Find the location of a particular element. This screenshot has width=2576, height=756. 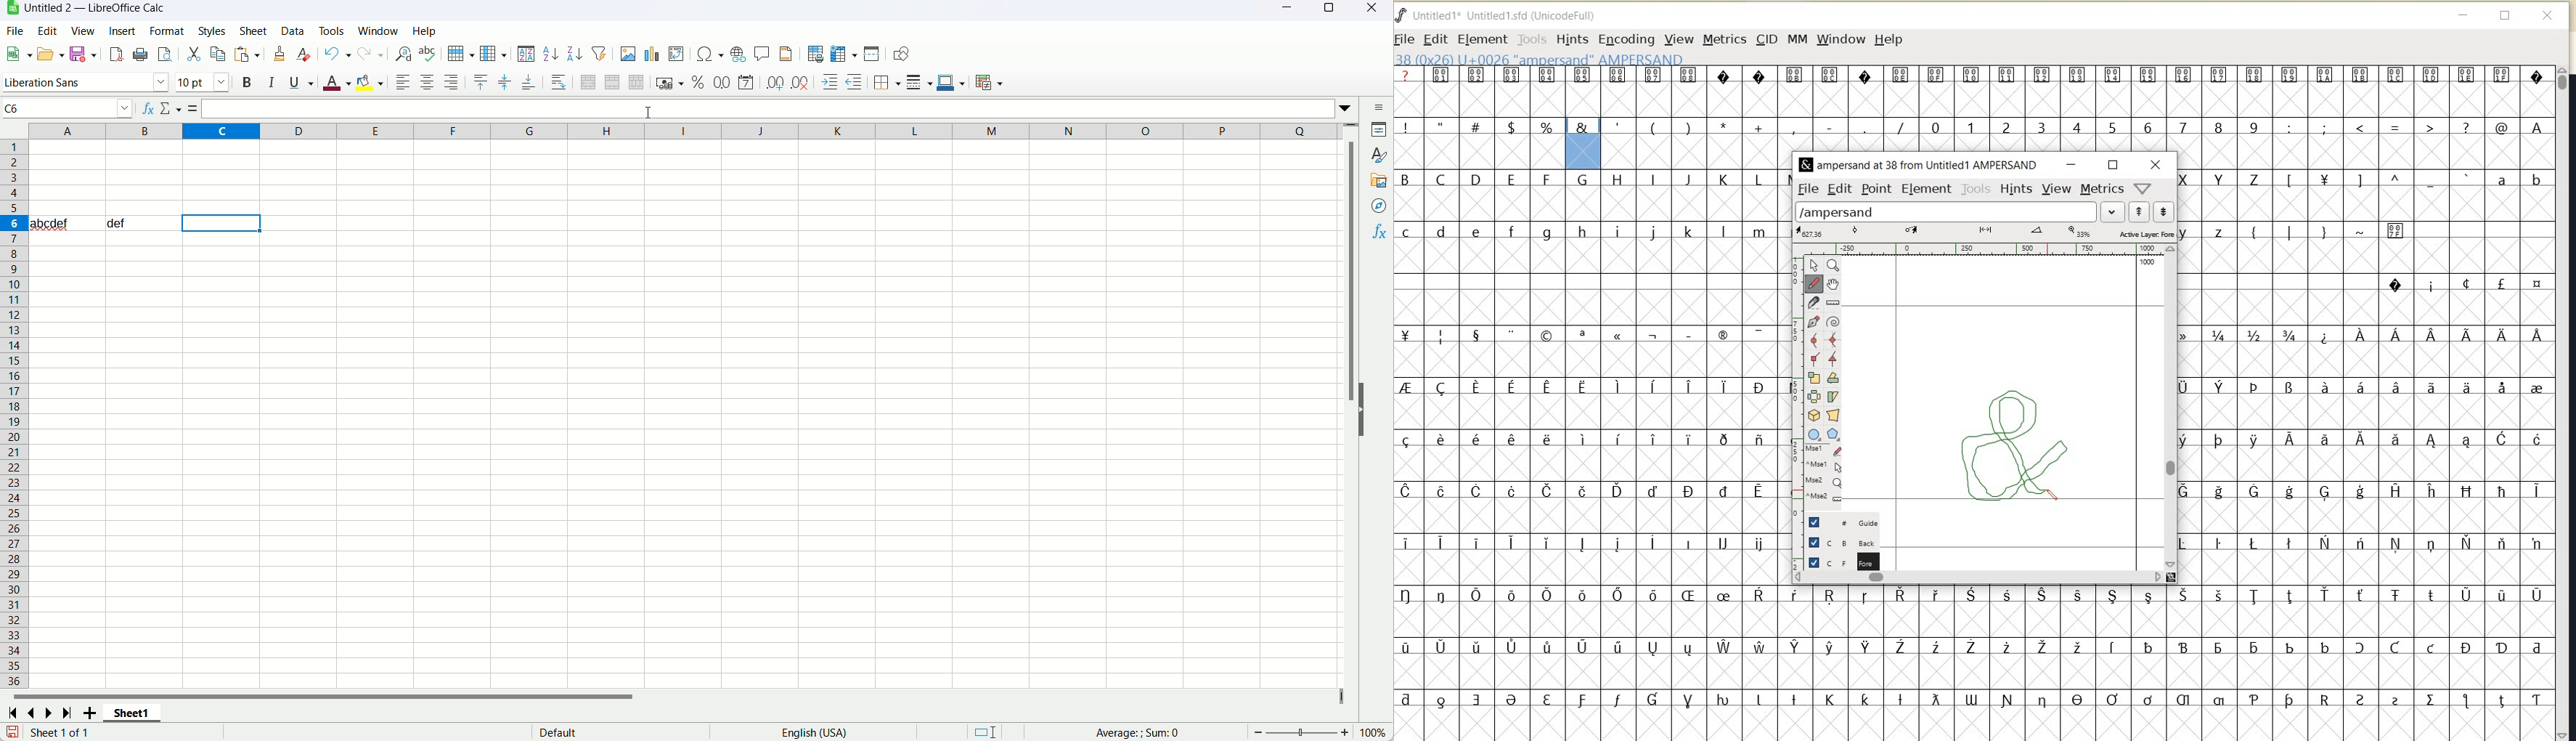

glyph characters is located at coordinates (1478, 397).